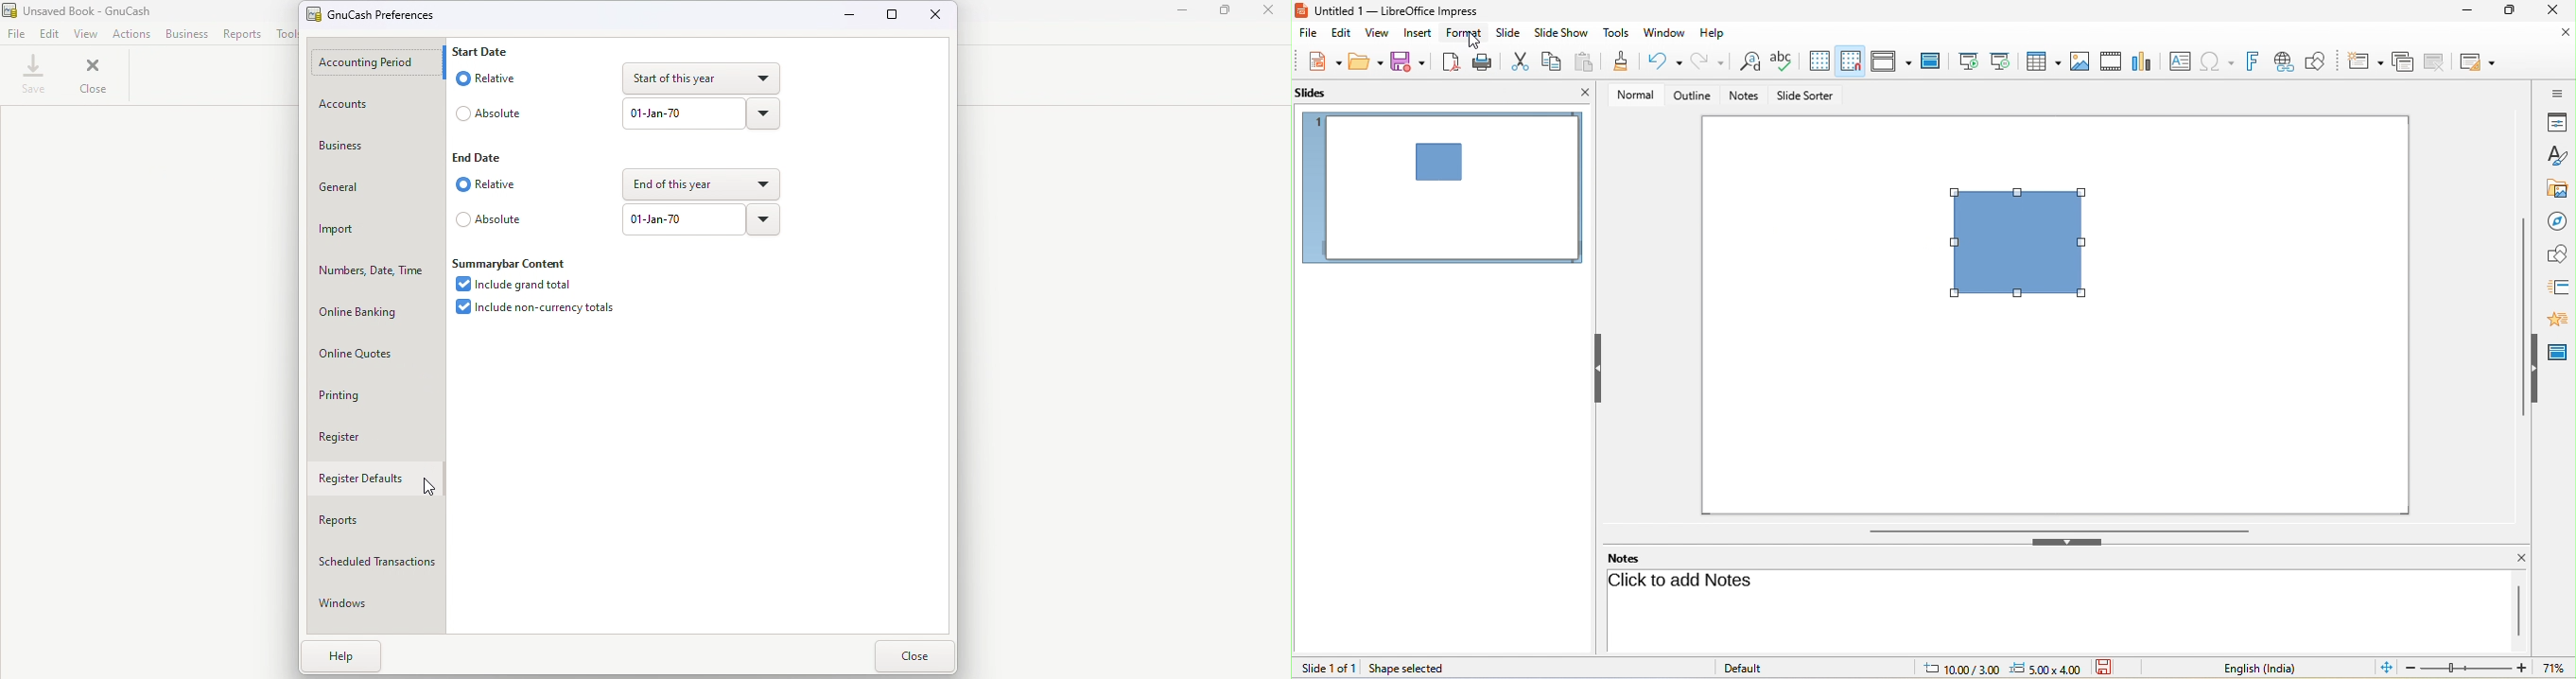 This screenshot has height=700, width=2576. What do you see at coordinates (2513, 558) in the screenshot?
I see `close` at bounding box center [2513, 558].